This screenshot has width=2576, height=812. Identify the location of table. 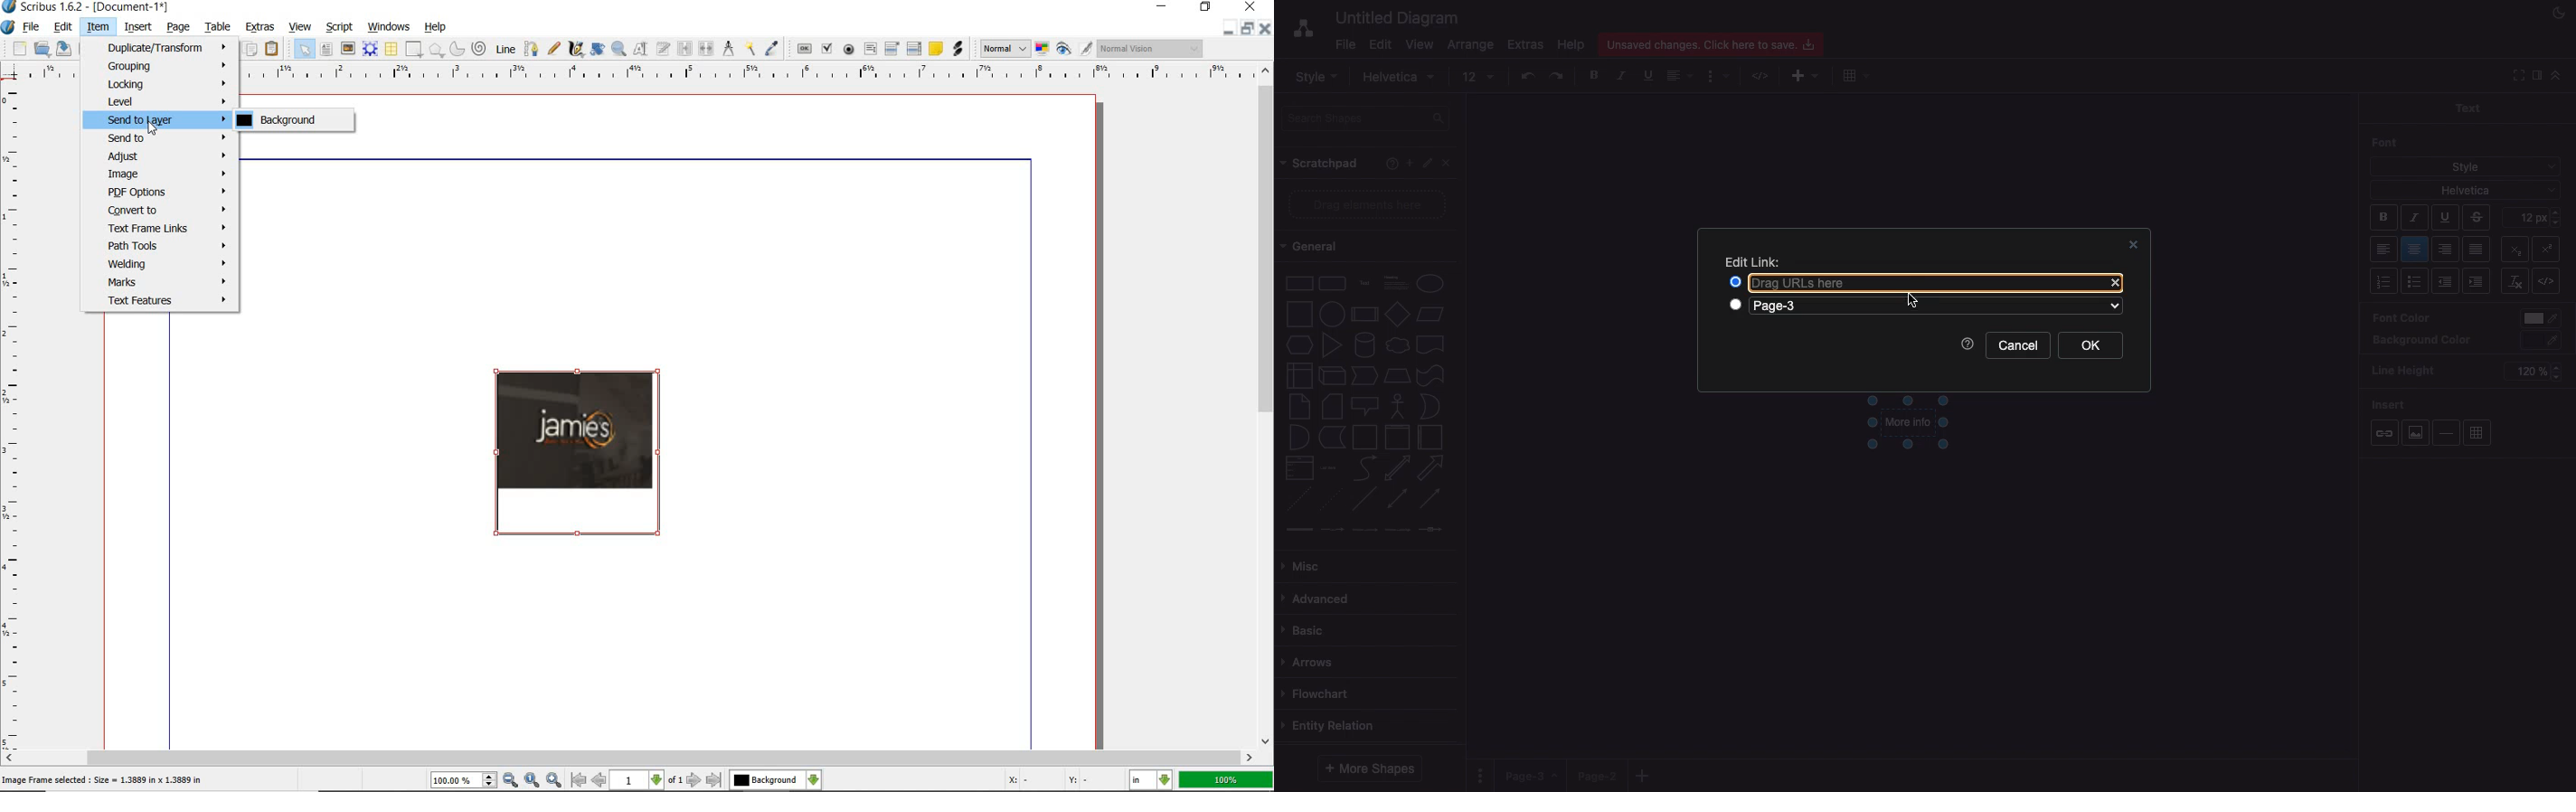
(392, 50).